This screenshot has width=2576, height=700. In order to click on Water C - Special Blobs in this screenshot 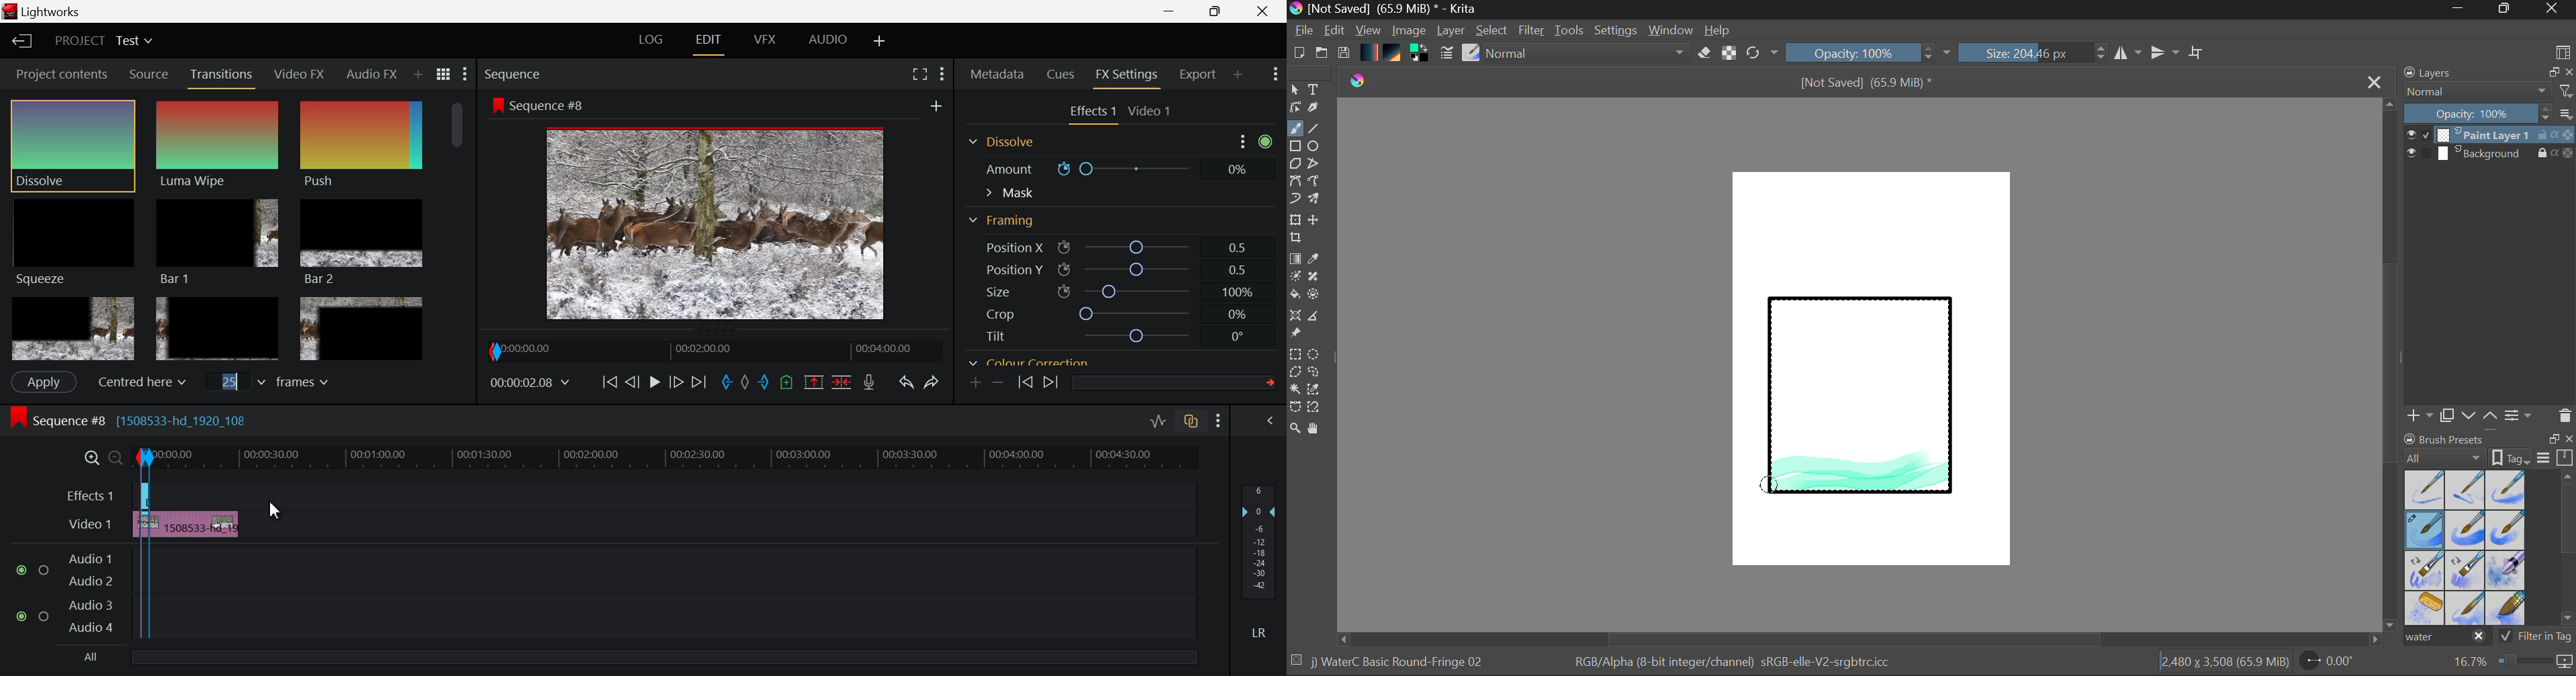, I will do `click(2506, 572)`.